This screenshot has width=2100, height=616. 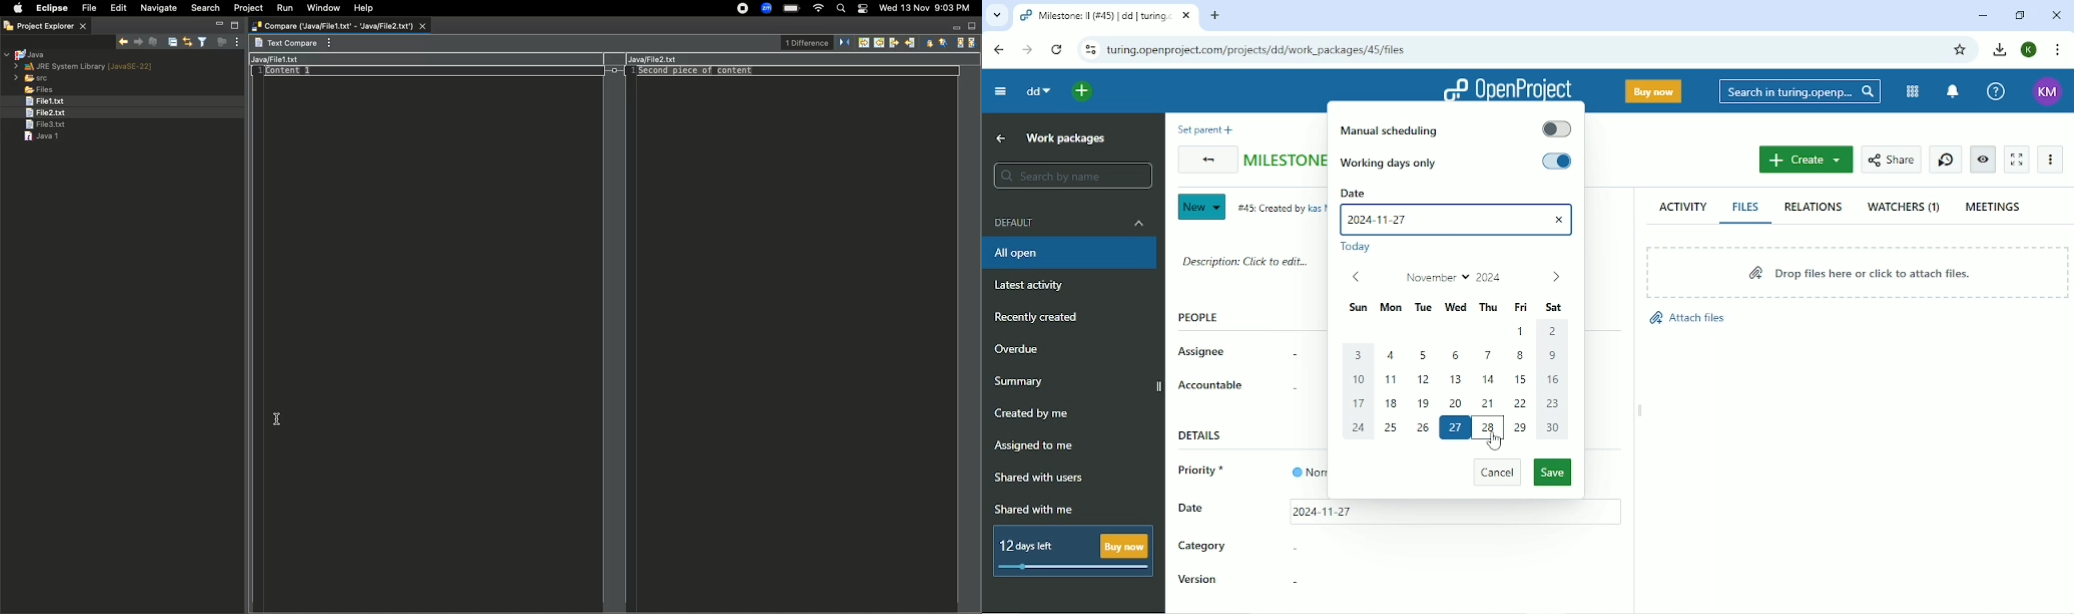 I want to click on -, so click(x=1288, y=356).